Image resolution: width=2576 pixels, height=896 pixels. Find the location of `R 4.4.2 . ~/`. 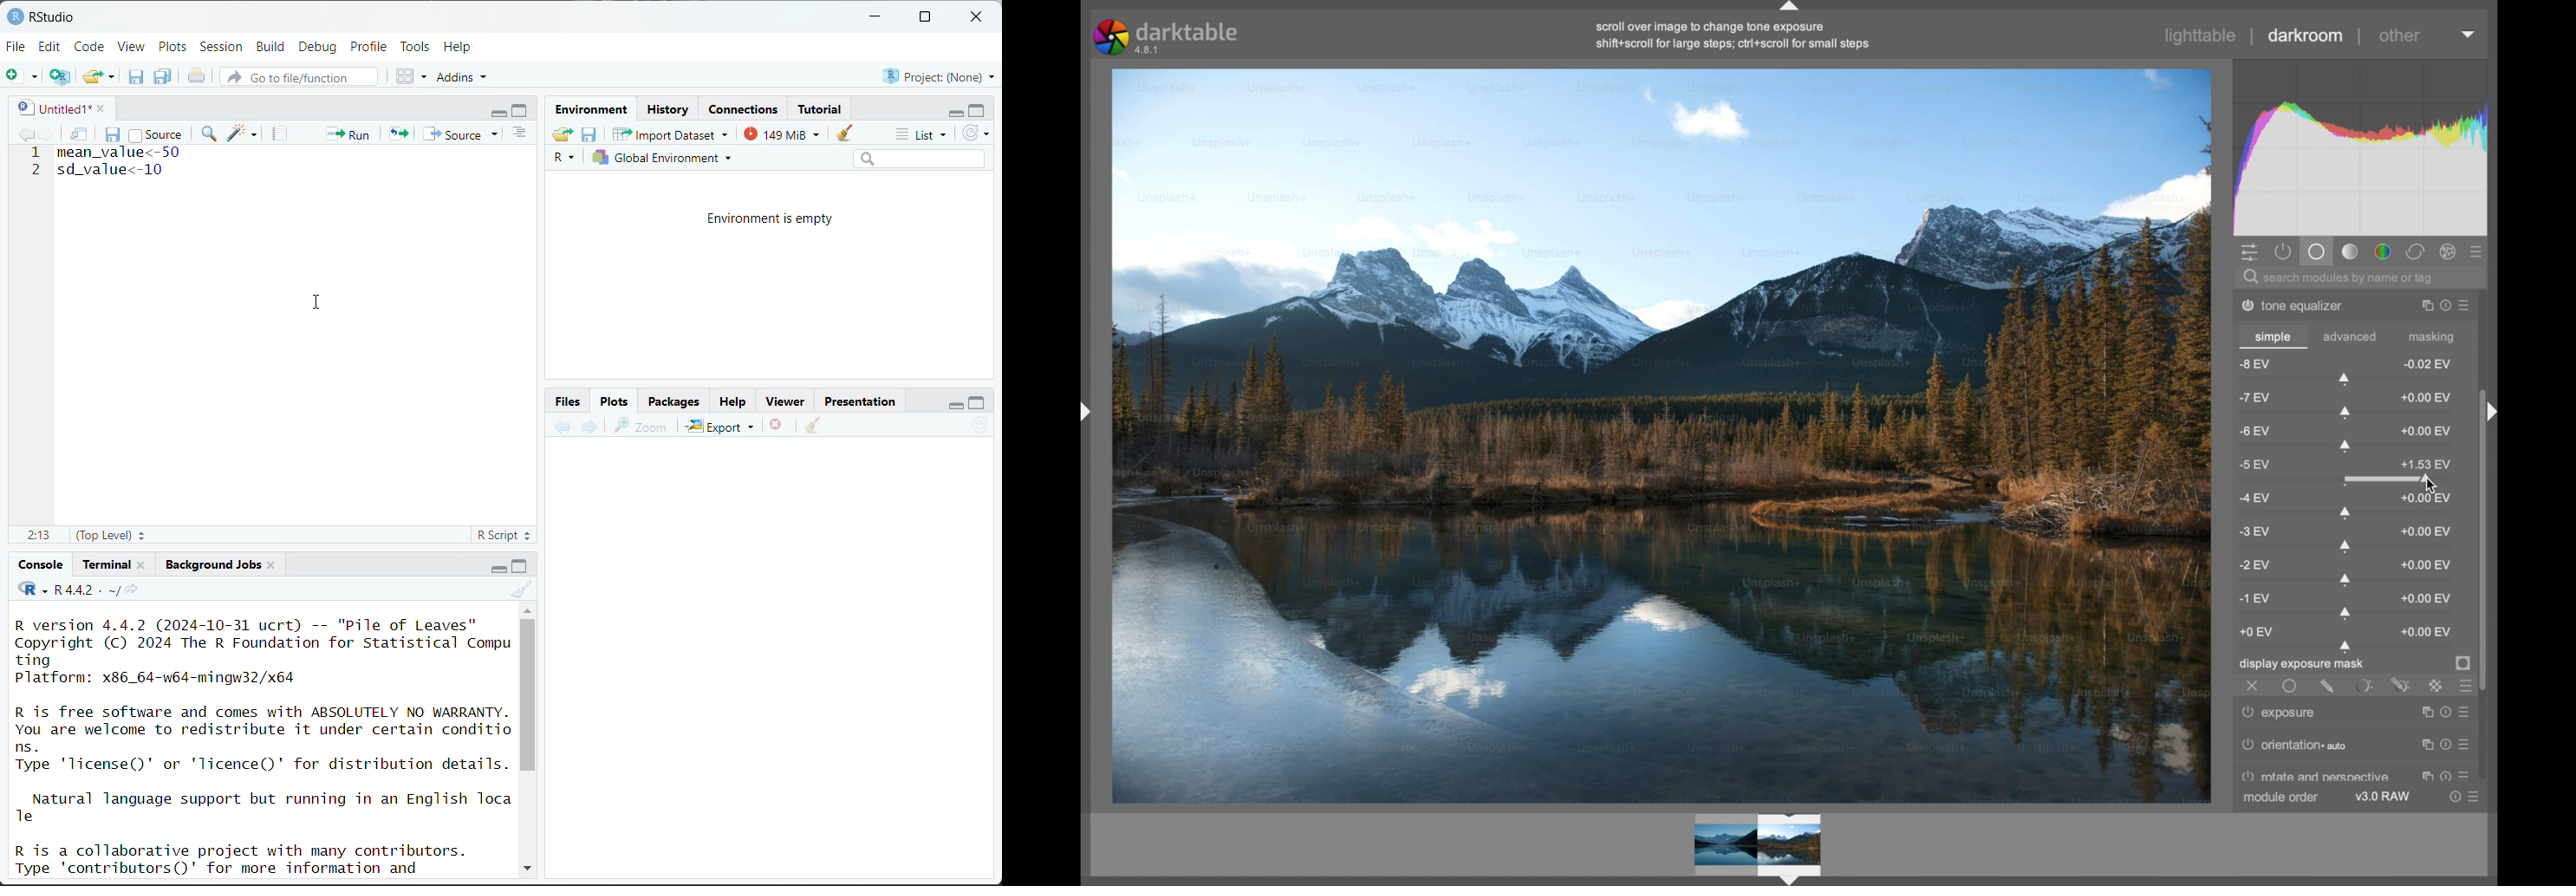

R 4.4.2 . ~/ is located at coordinates (86, 590).